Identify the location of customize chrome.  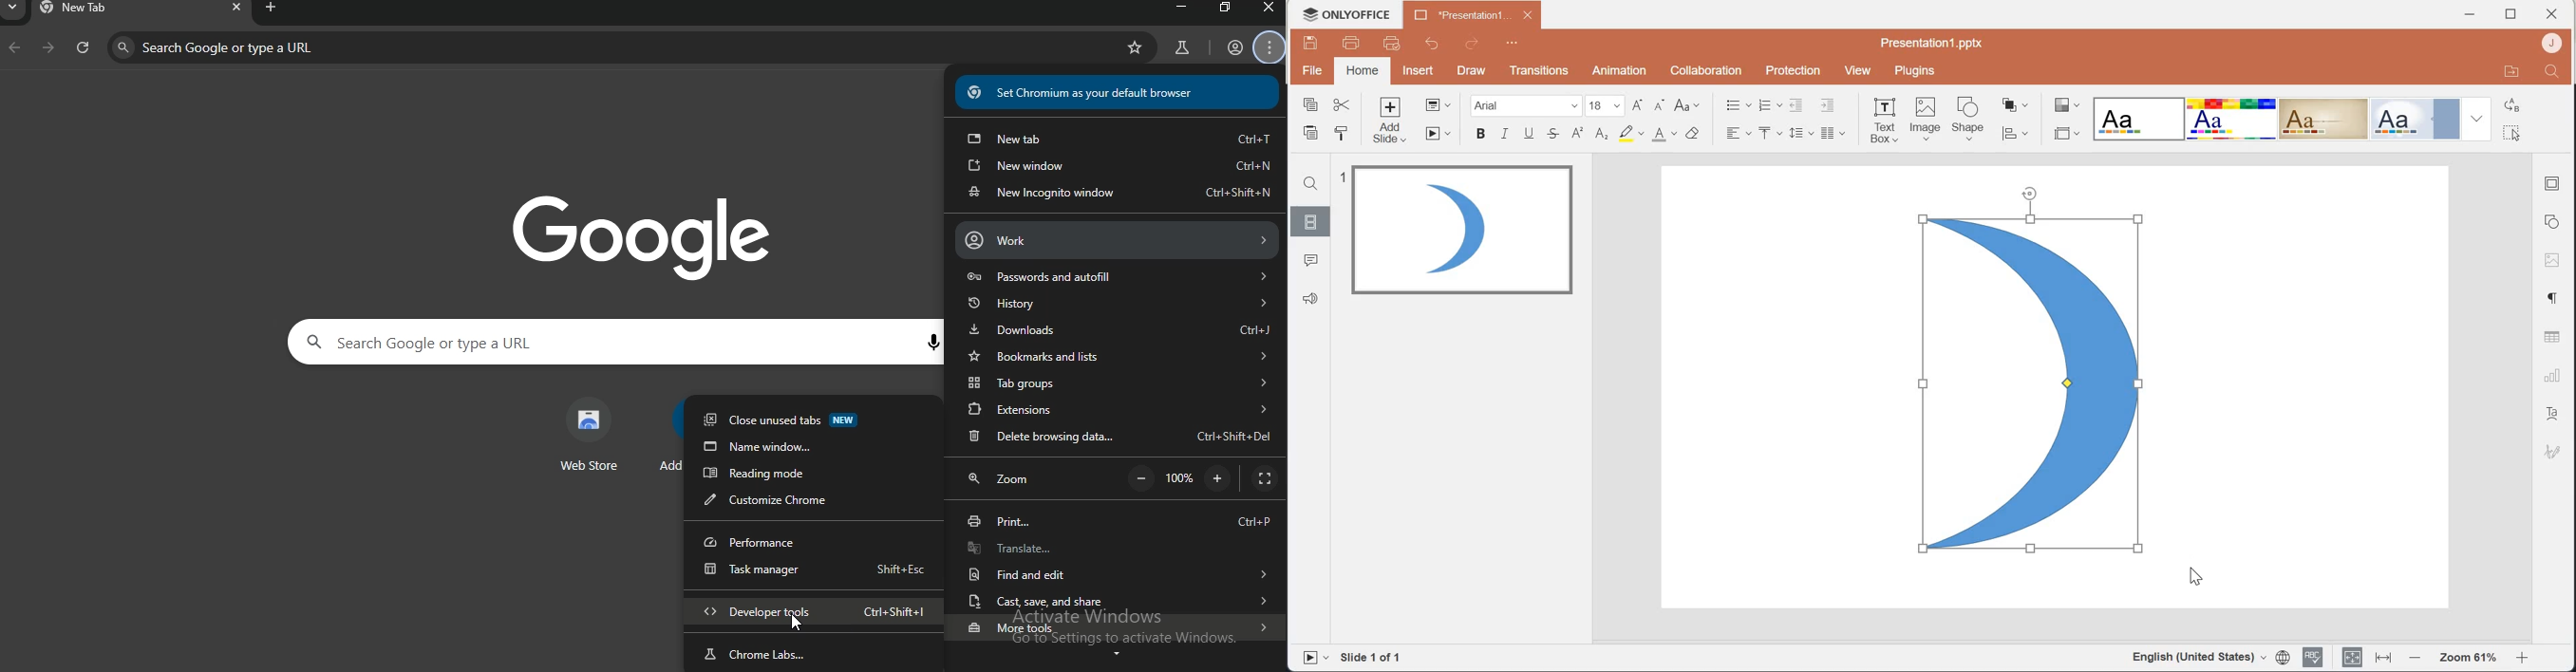
(807, 500).